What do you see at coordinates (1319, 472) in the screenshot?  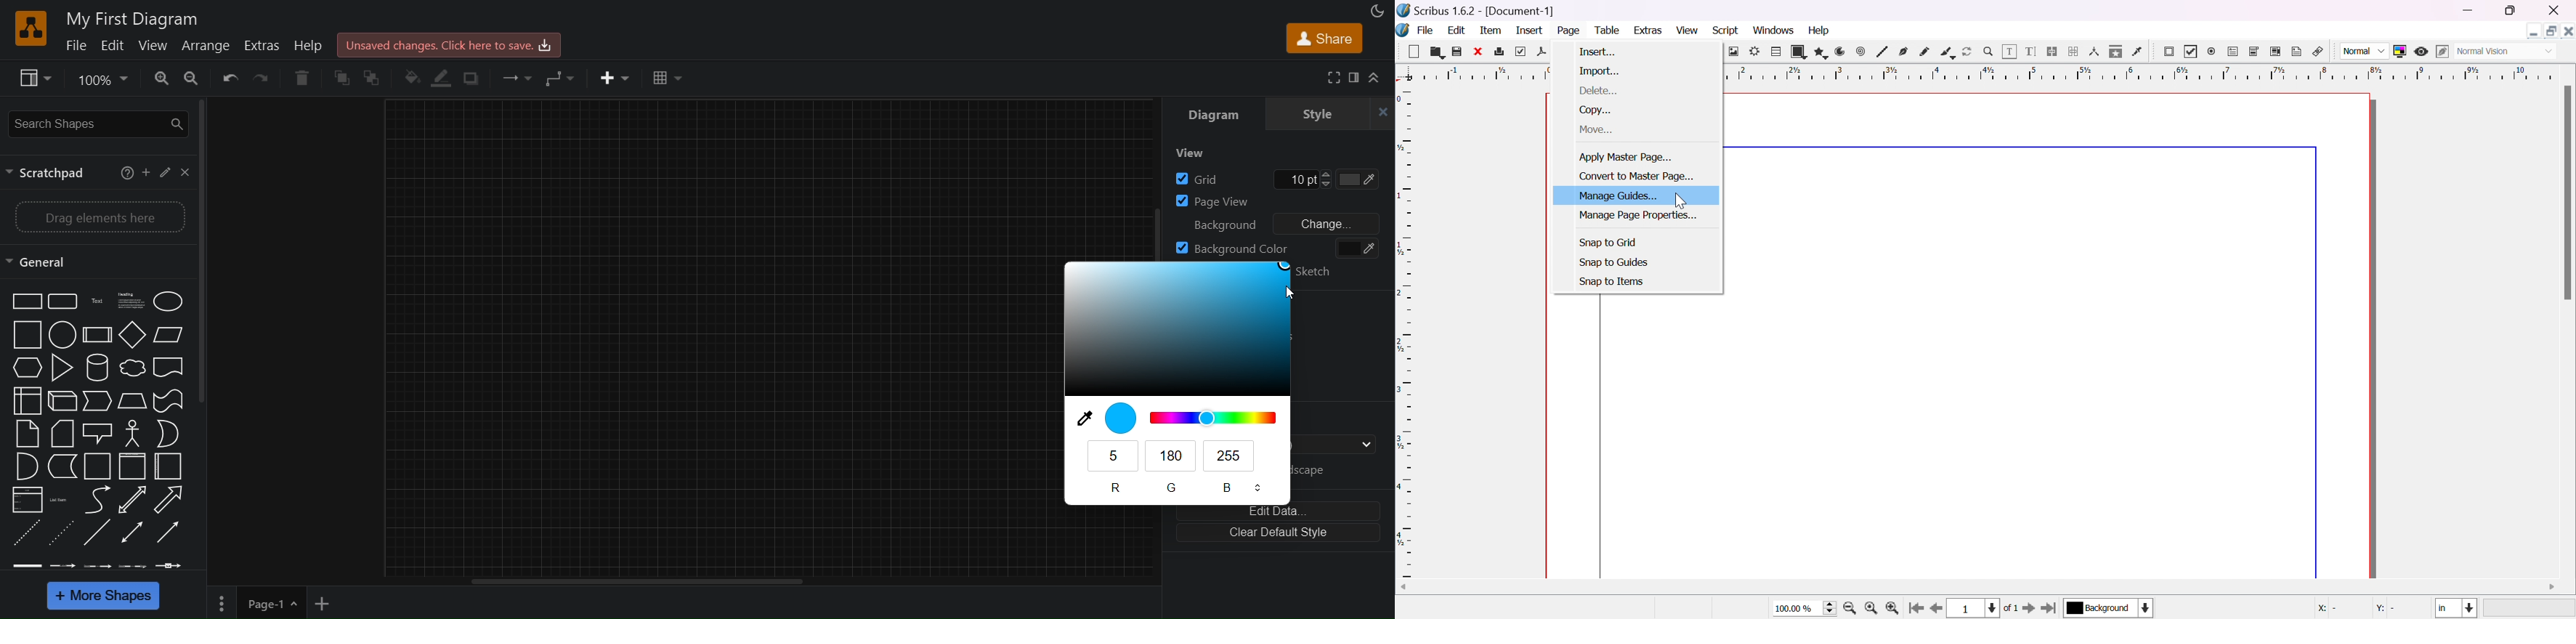 I see `landscape` at bounding box center [1319, 472].